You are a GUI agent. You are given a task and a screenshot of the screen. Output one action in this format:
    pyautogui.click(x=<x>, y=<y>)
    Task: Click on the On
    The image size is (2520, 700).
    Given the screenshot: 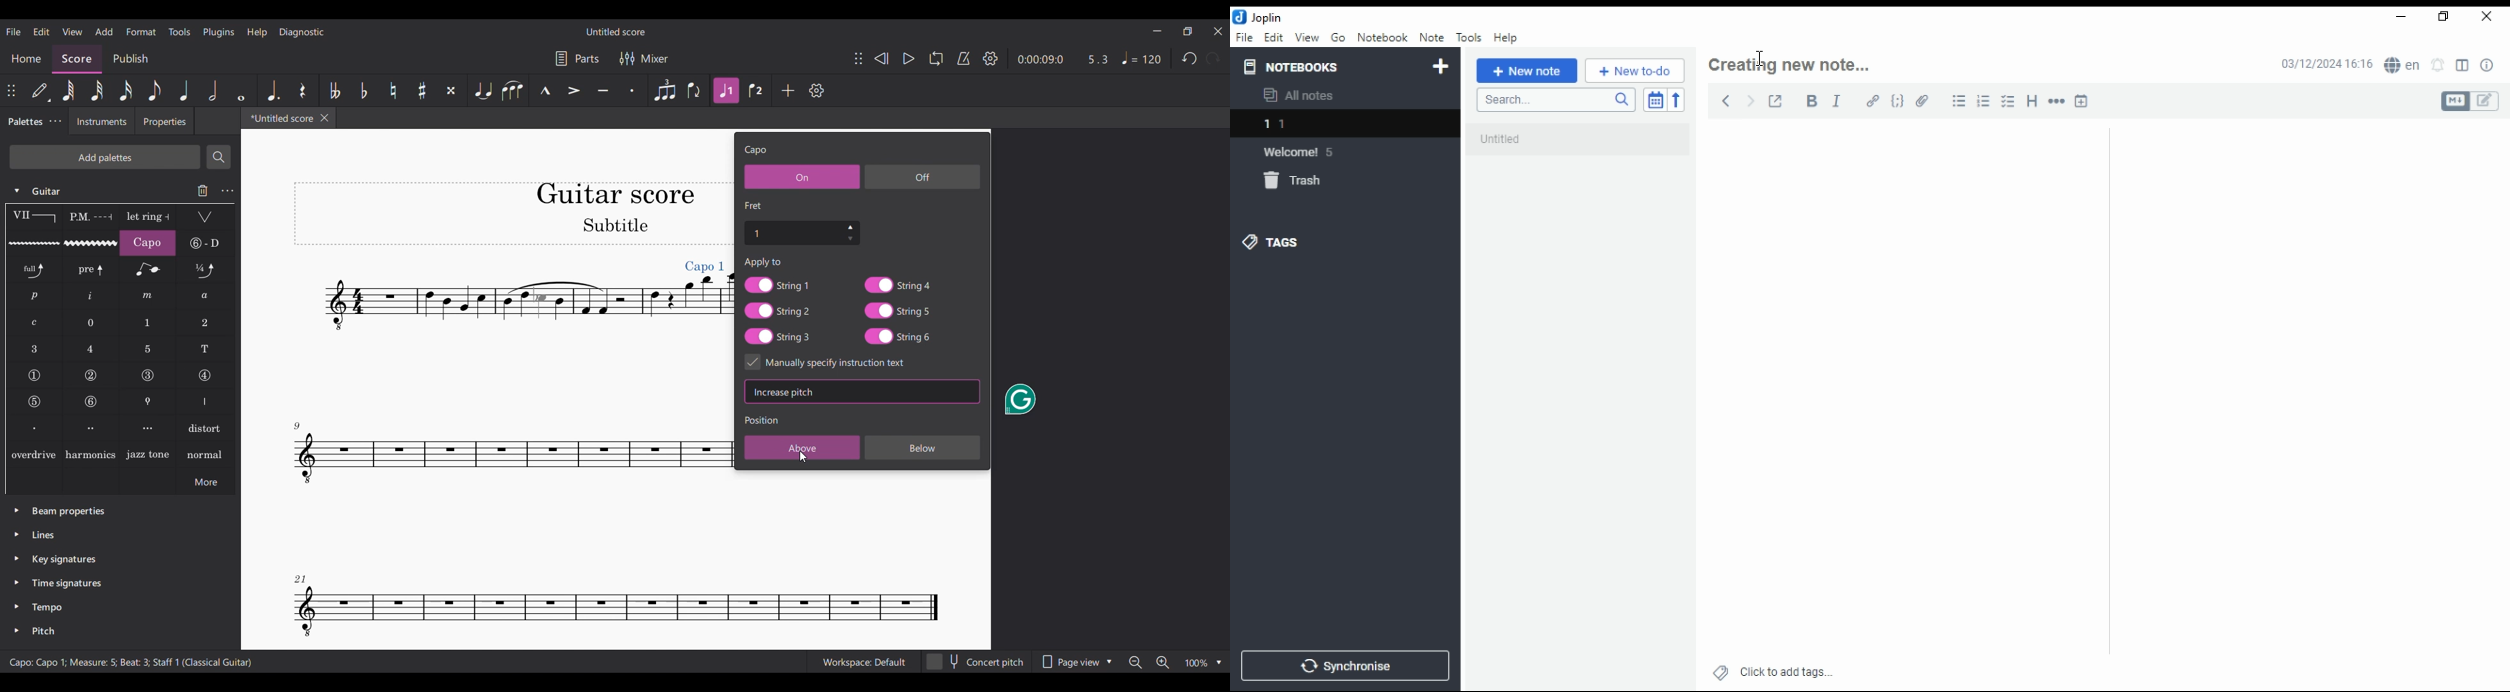 What is the action you would take?
    pyautogui.click(x=802, y=176)
    